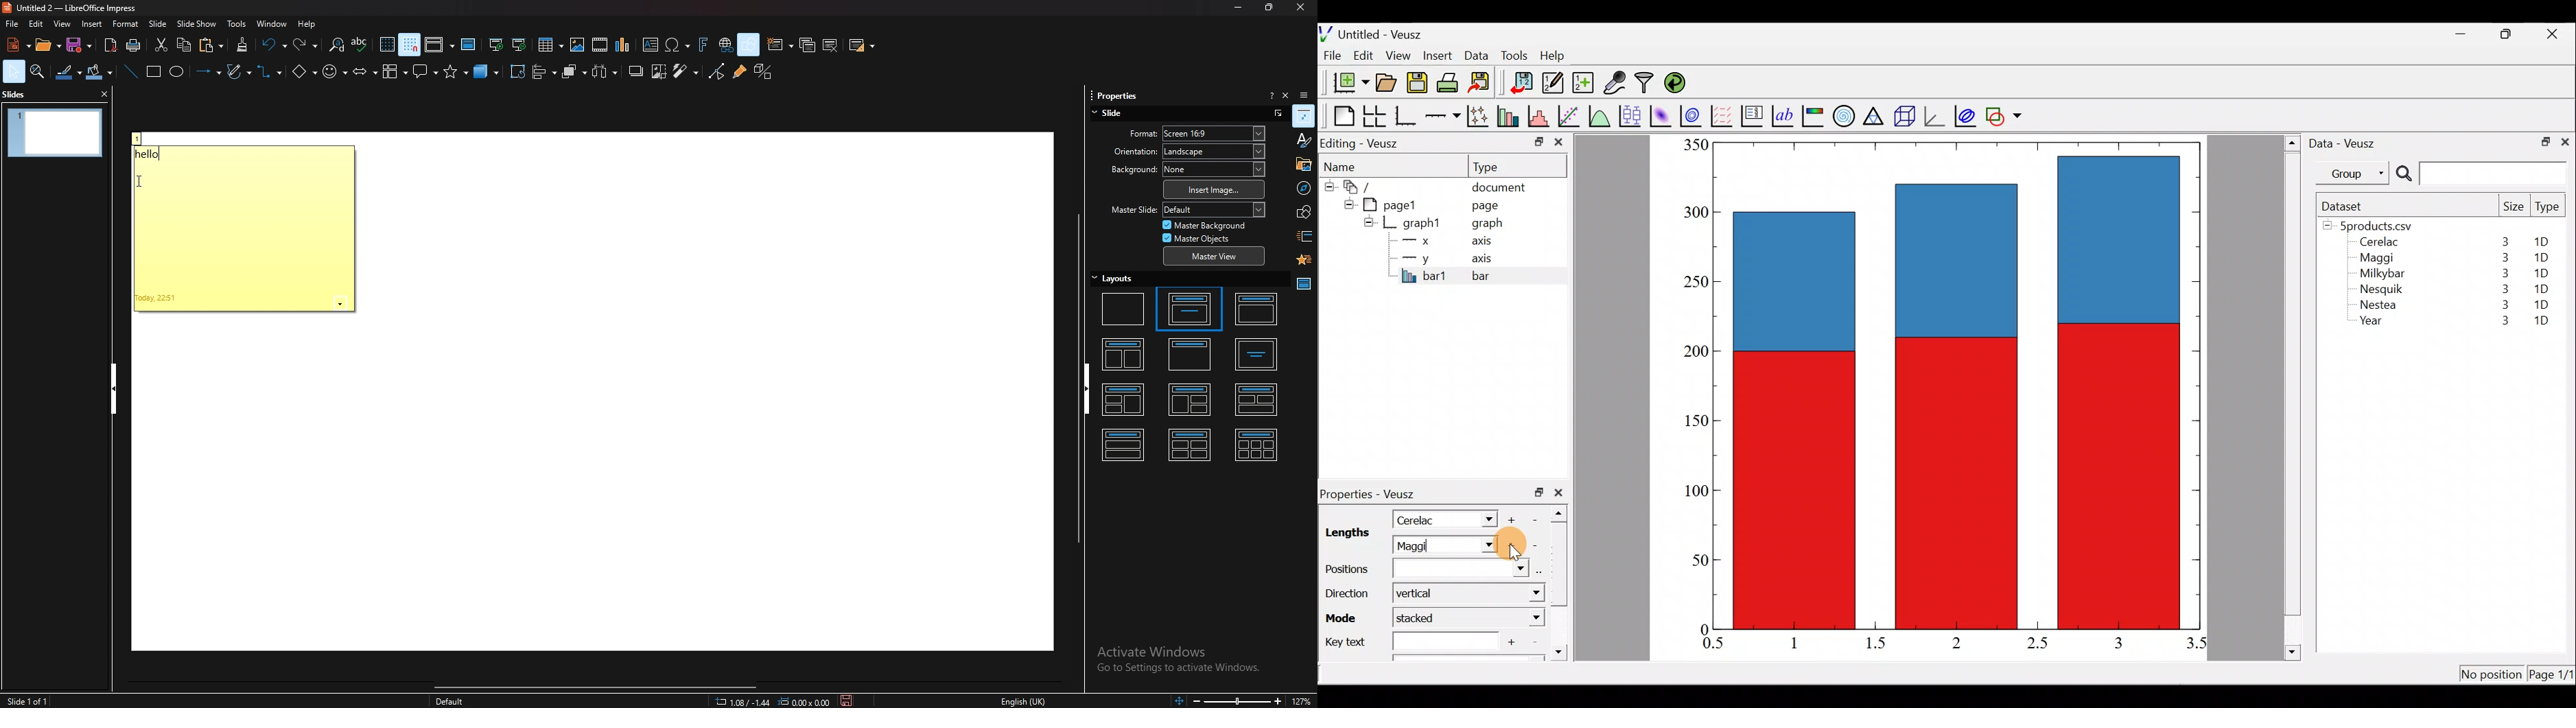  I want to click on start from current slide, so click(519, 45).